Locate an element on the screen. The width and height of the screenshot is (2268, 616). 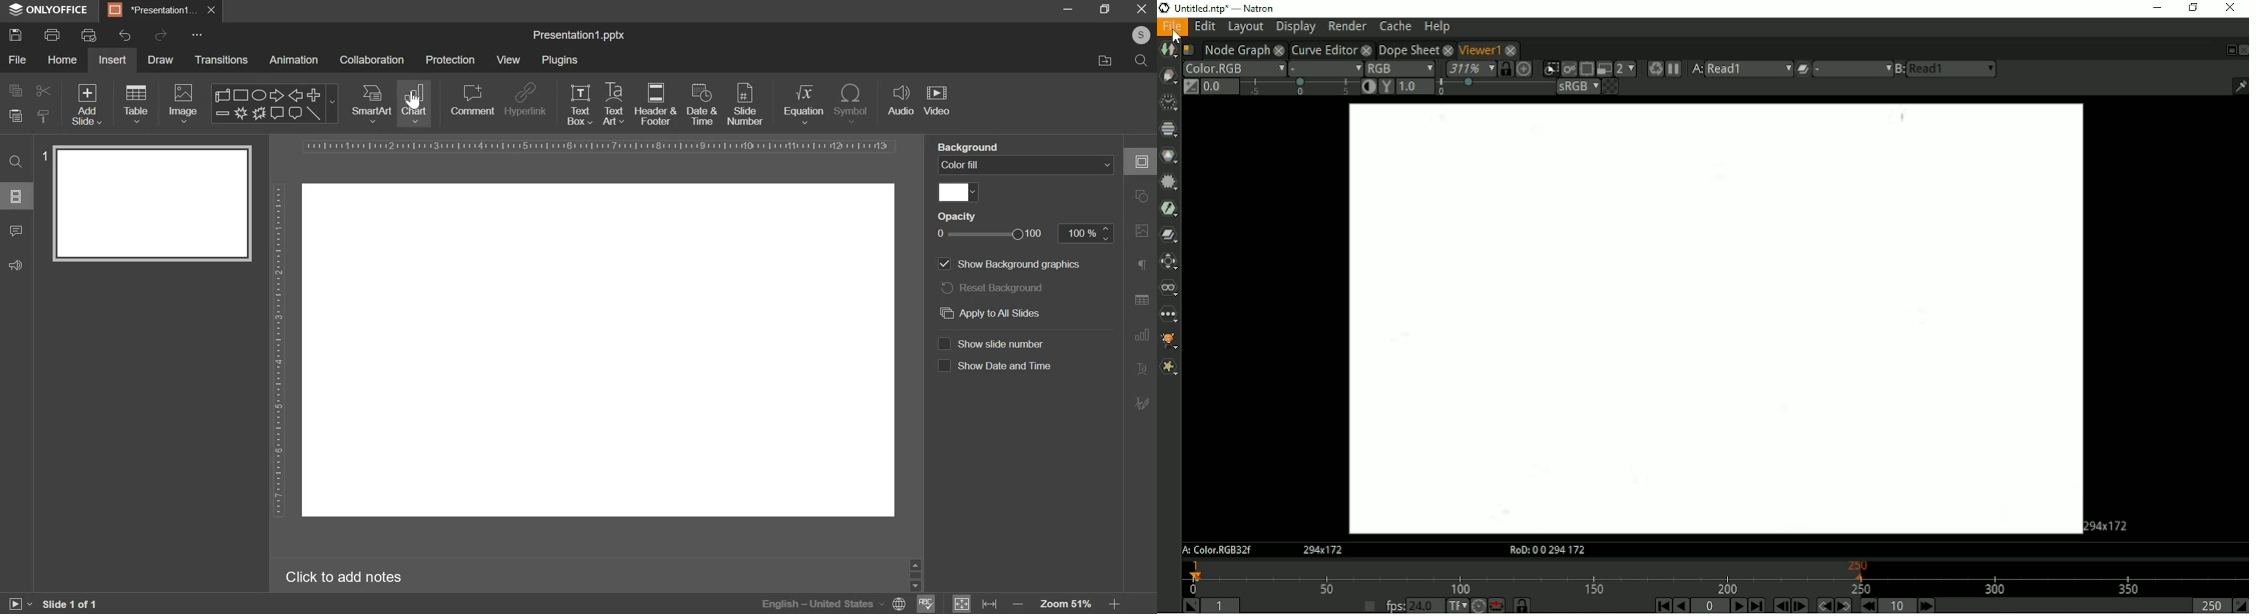
window name is located at coordinates (50, 11).